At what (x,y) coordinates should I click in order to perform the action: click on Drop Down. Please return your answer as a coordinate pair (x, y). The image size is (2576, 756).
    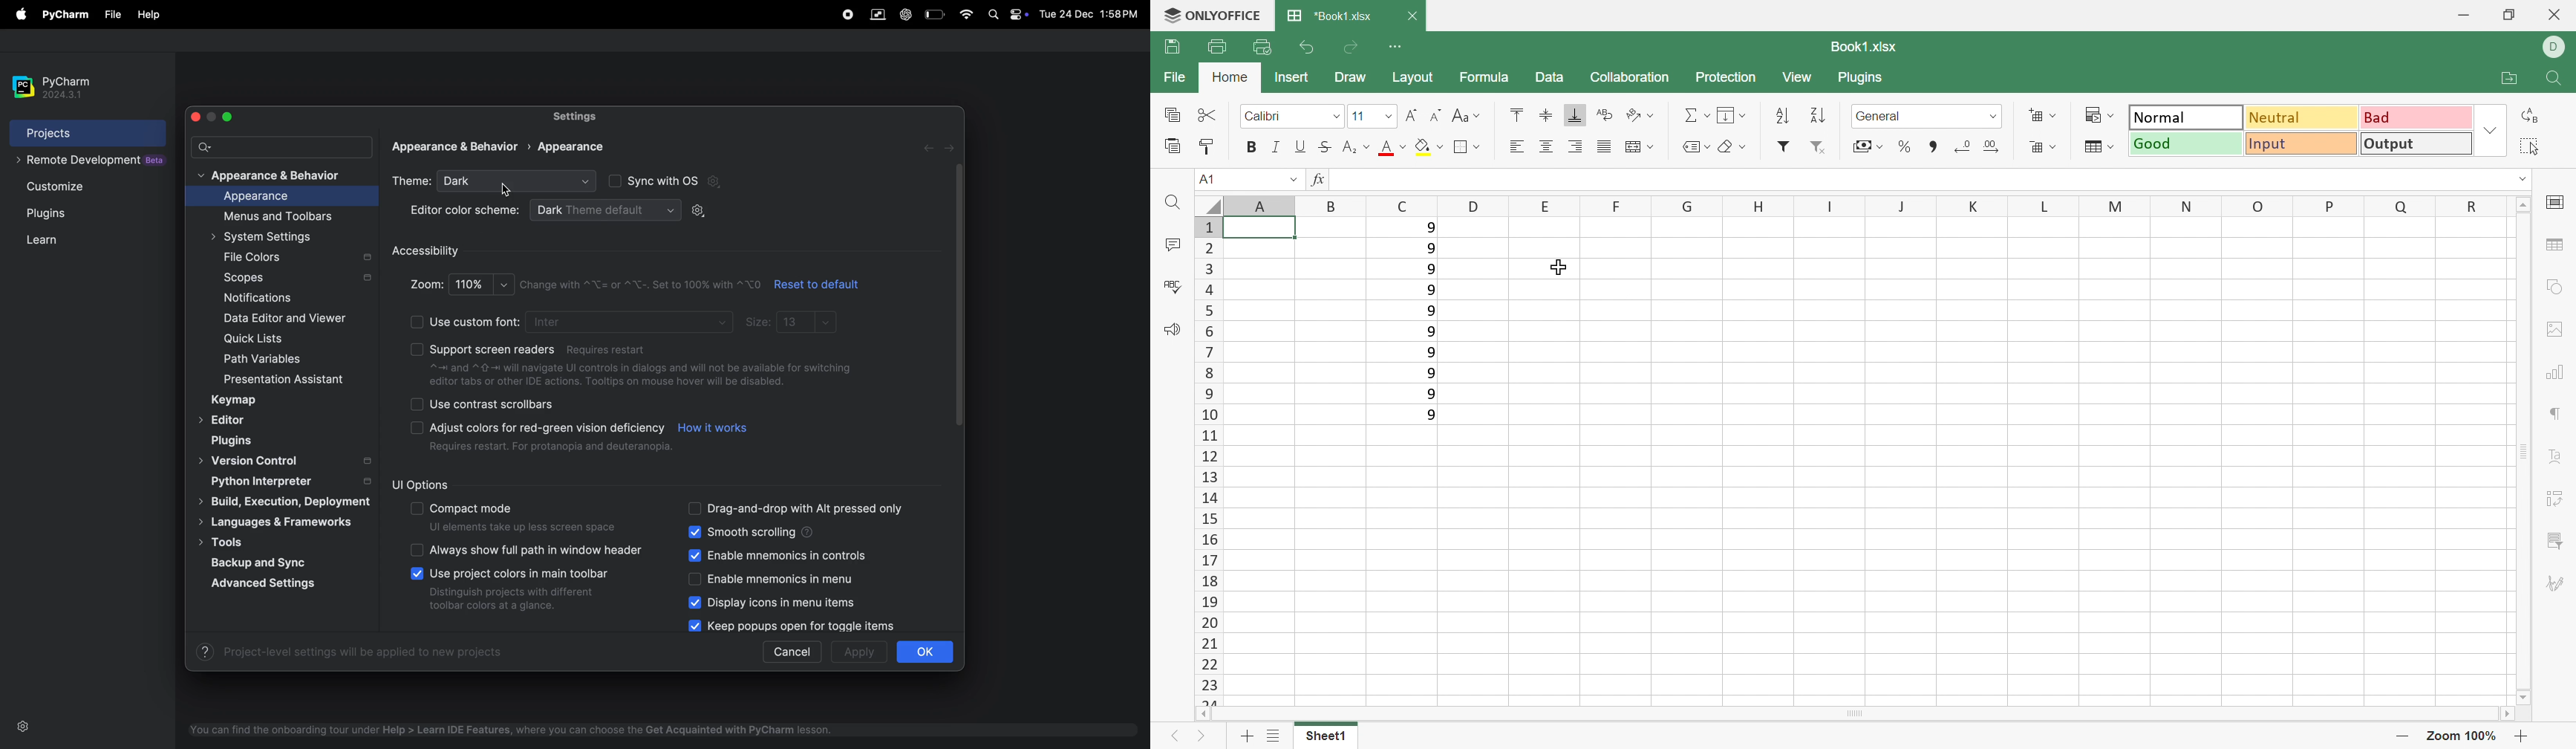
    Looking at the image, I should click on (2521, 178).